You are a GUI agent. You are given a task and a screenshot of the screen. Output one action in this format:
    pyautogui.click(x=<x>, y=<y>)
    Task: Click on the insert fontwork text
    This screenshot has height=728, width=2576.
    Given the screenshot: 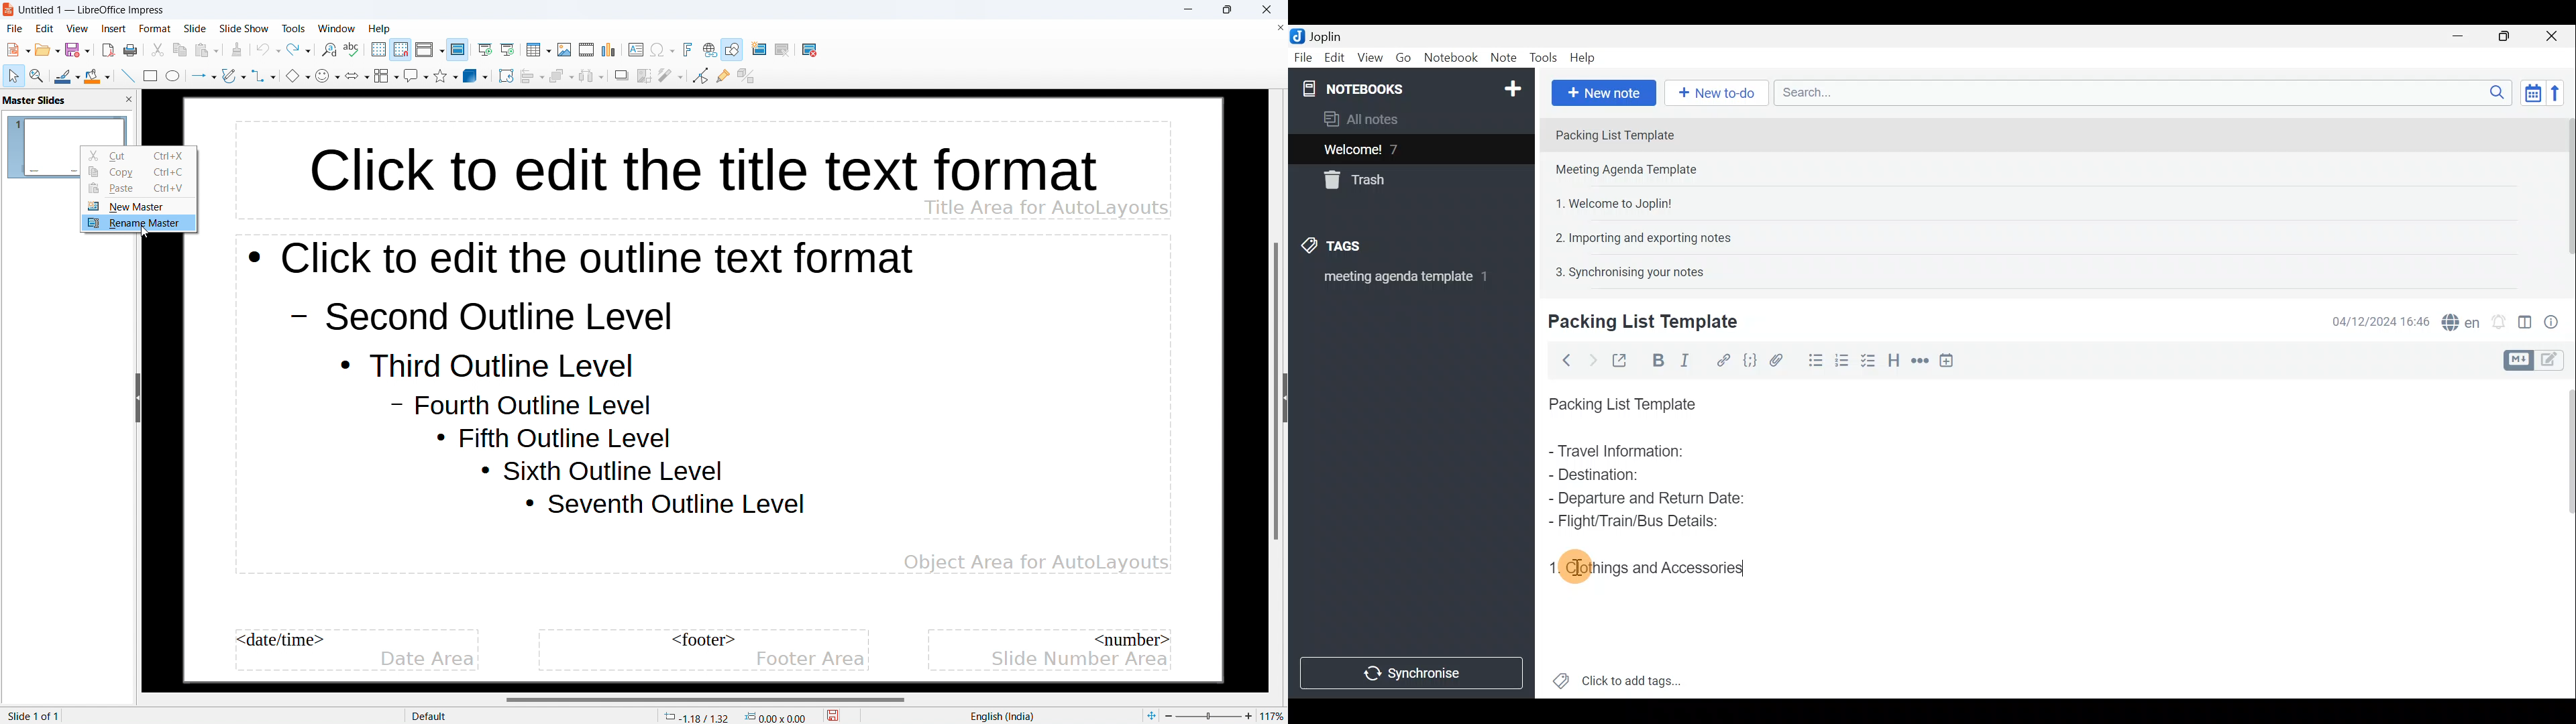 What is the action you would take?
    pyautogui.click(x=688, y=50)
    